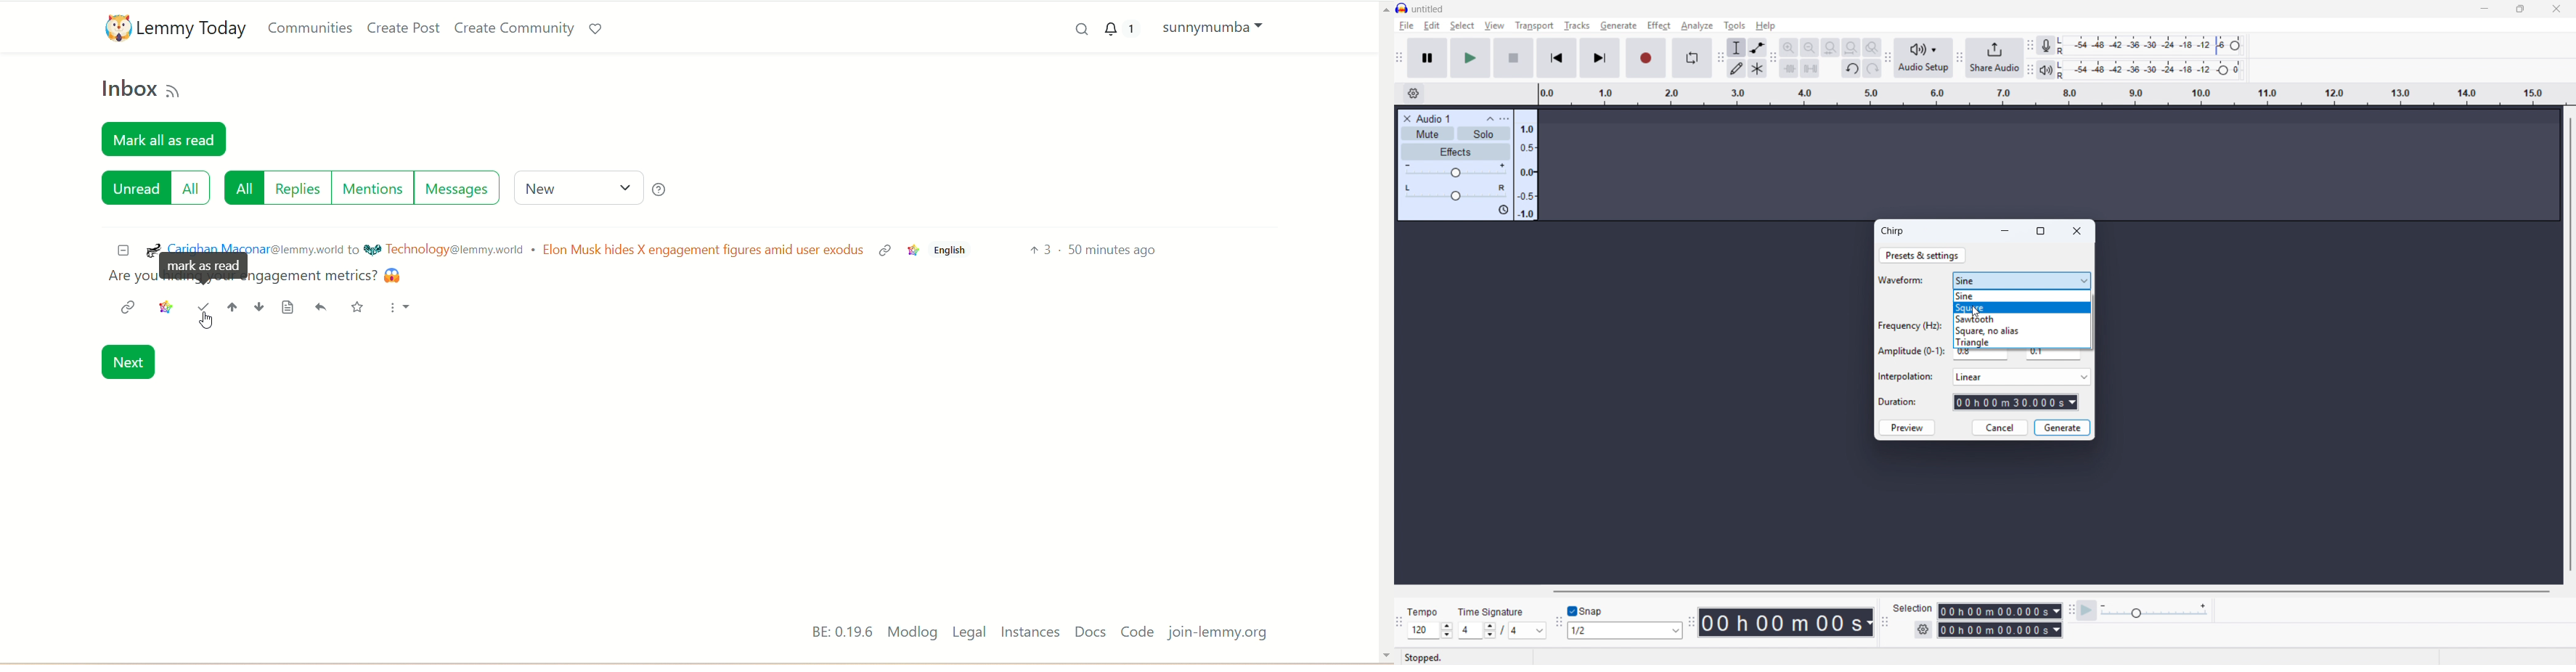 This screenshot has height=672, width=2576. Describe the element at coordinates (1069, 30) in the screenshot. I see `search` at that location.